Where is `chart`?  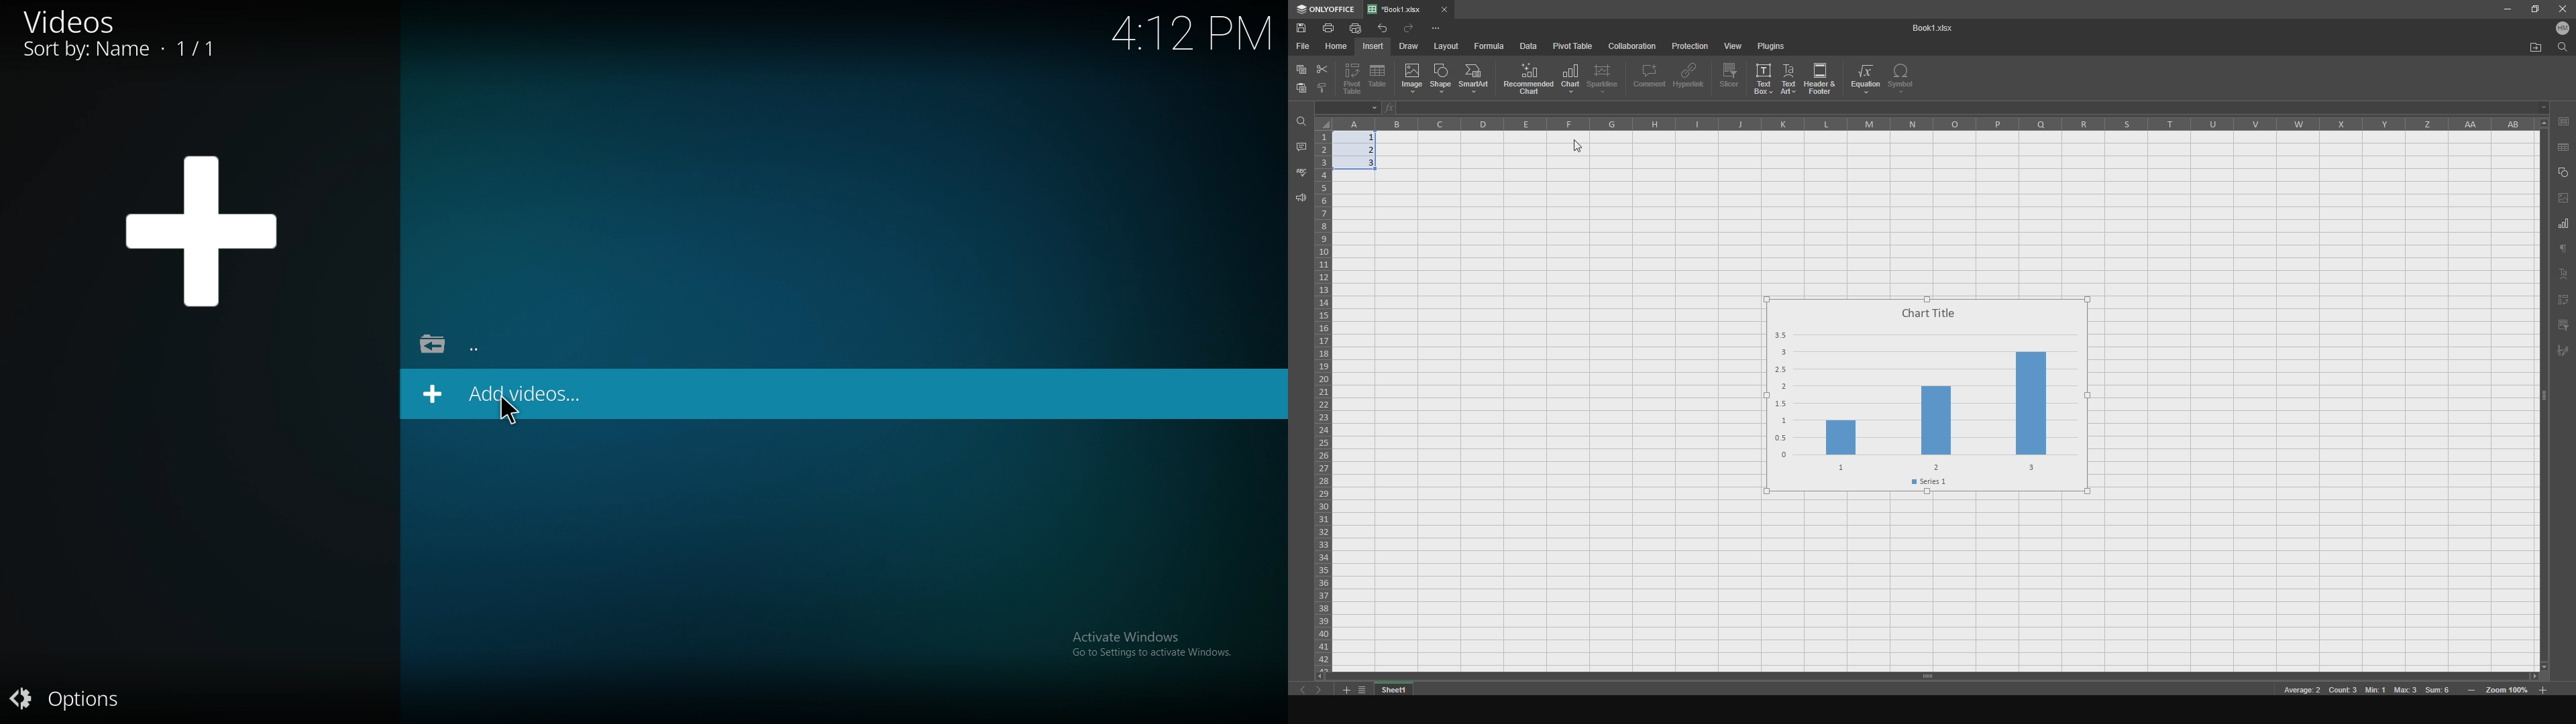
chart is located at coordinates (1569, 79).